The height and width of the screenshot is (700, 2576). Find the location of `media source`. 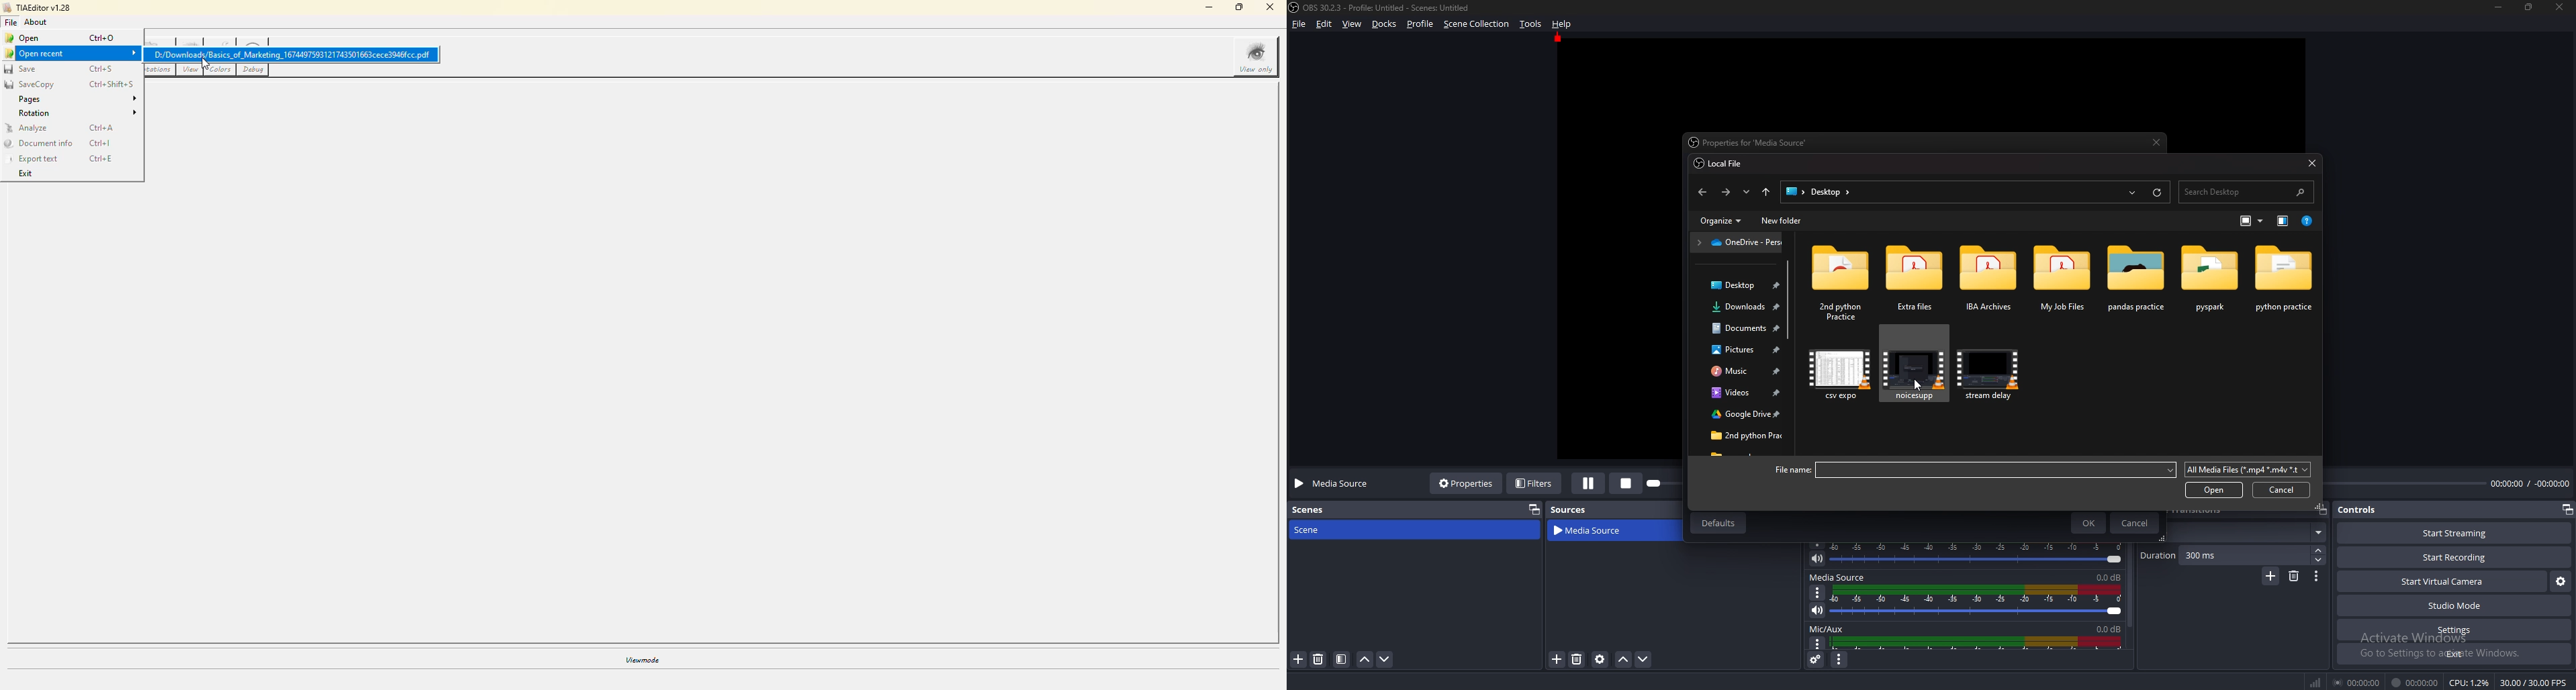

media source is located at coordinates (1597, 531).